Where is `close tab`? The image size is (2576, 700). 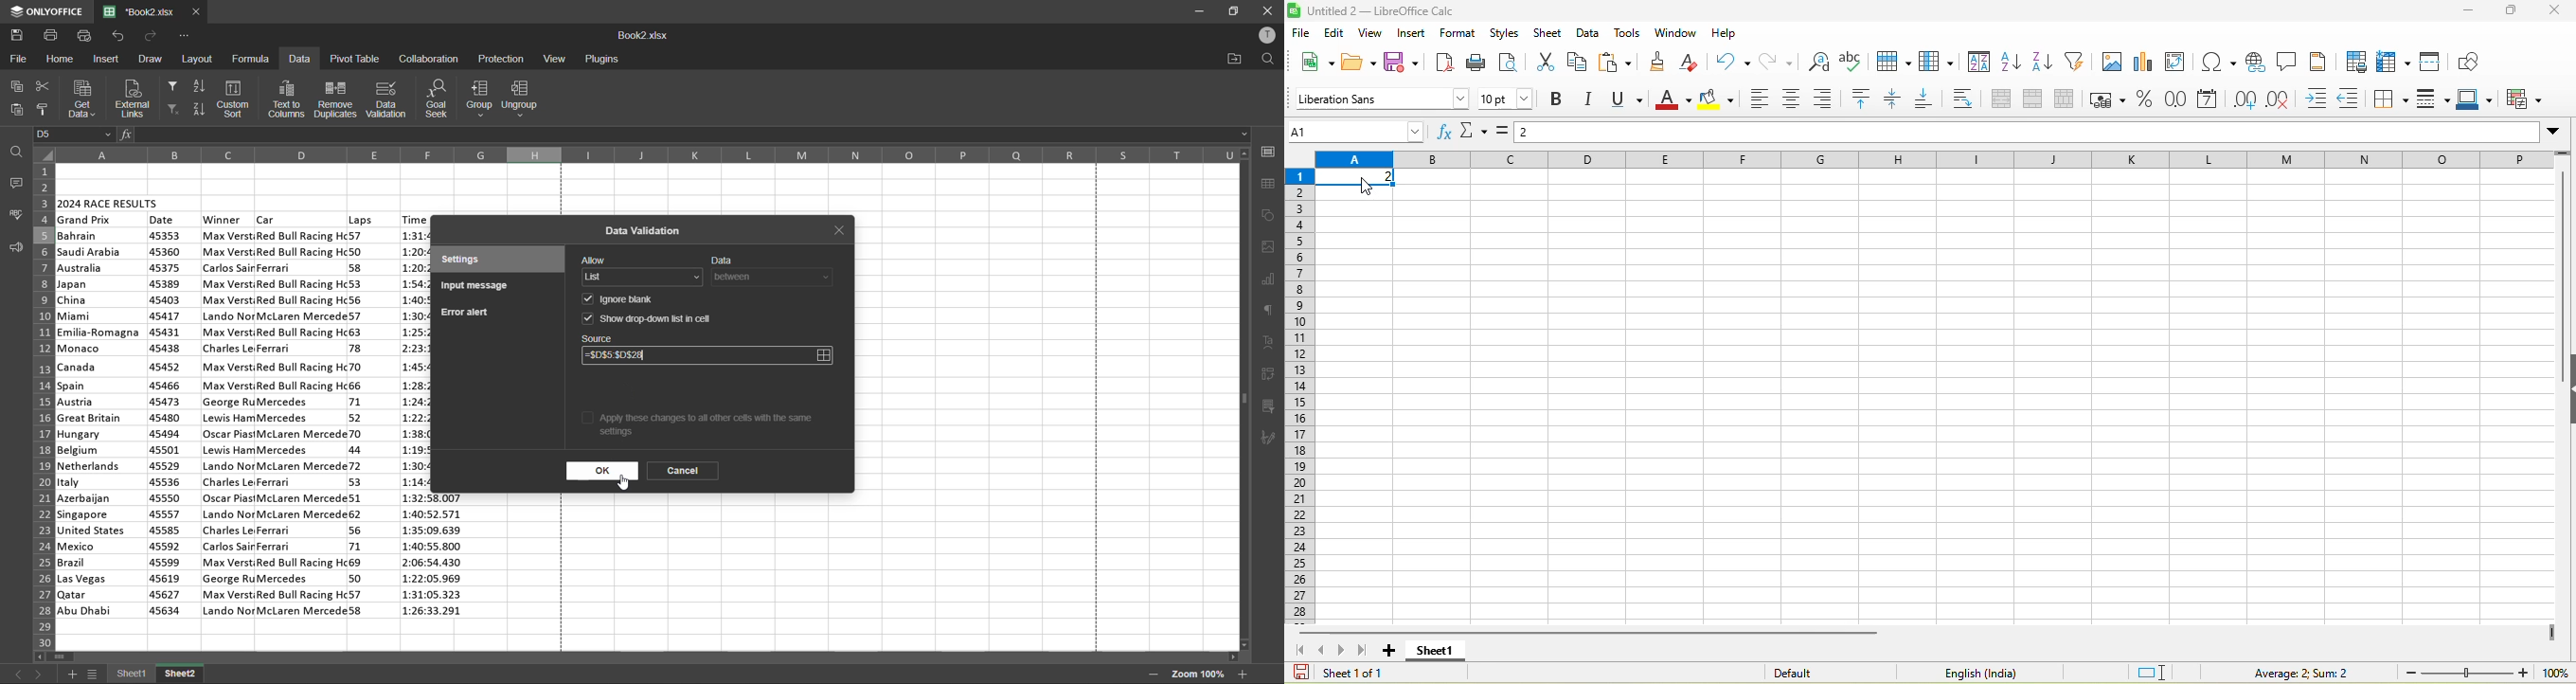 close tab is located at coordinates (843, 232).